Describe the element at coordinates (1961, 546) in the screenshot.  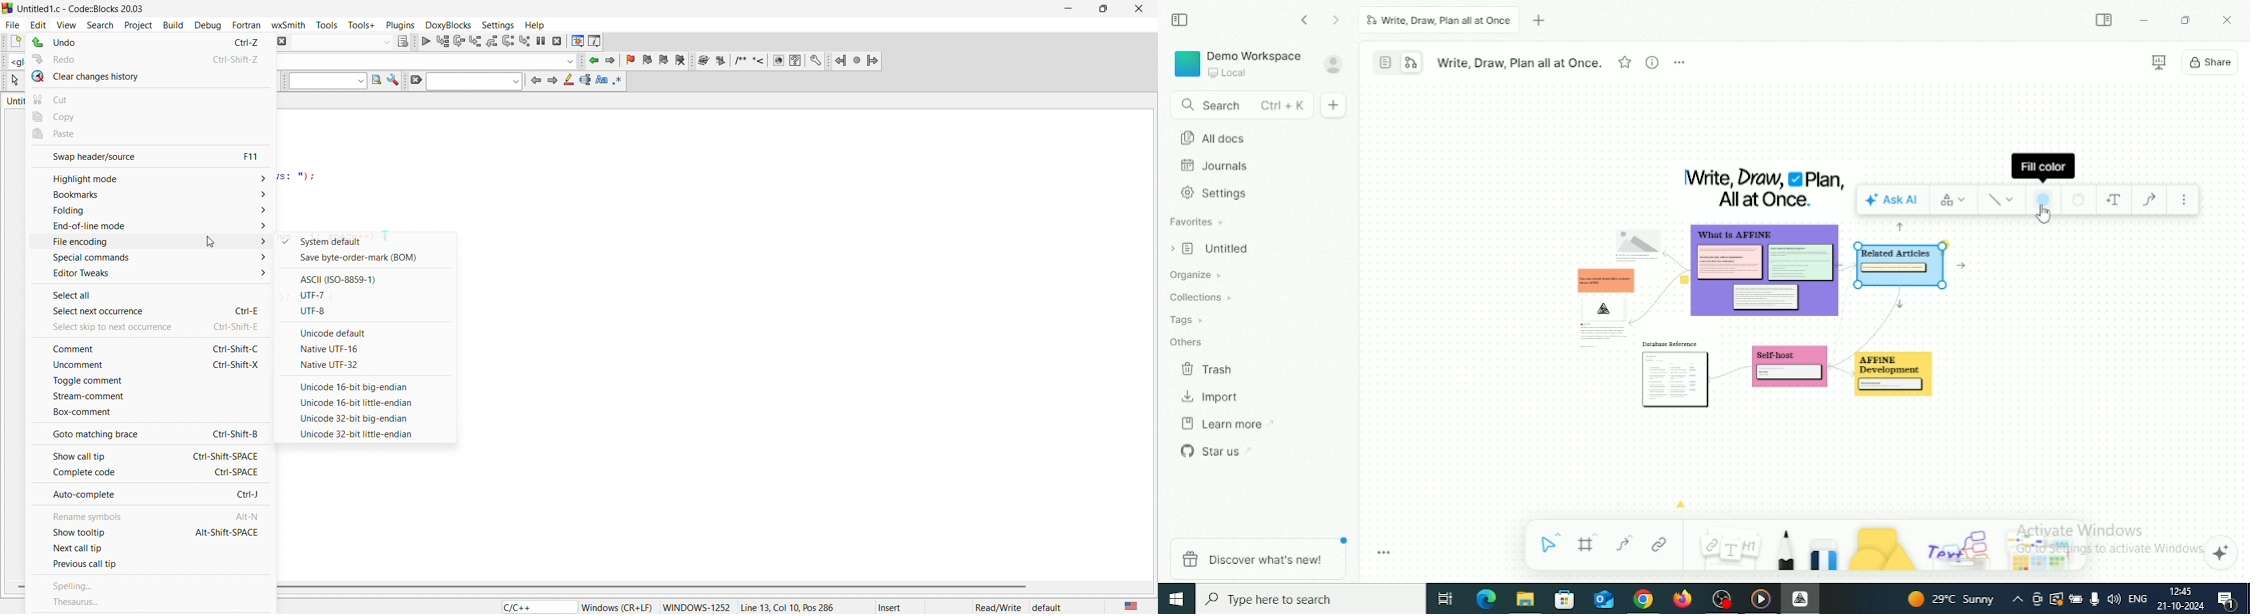
I see `Others` at that location.